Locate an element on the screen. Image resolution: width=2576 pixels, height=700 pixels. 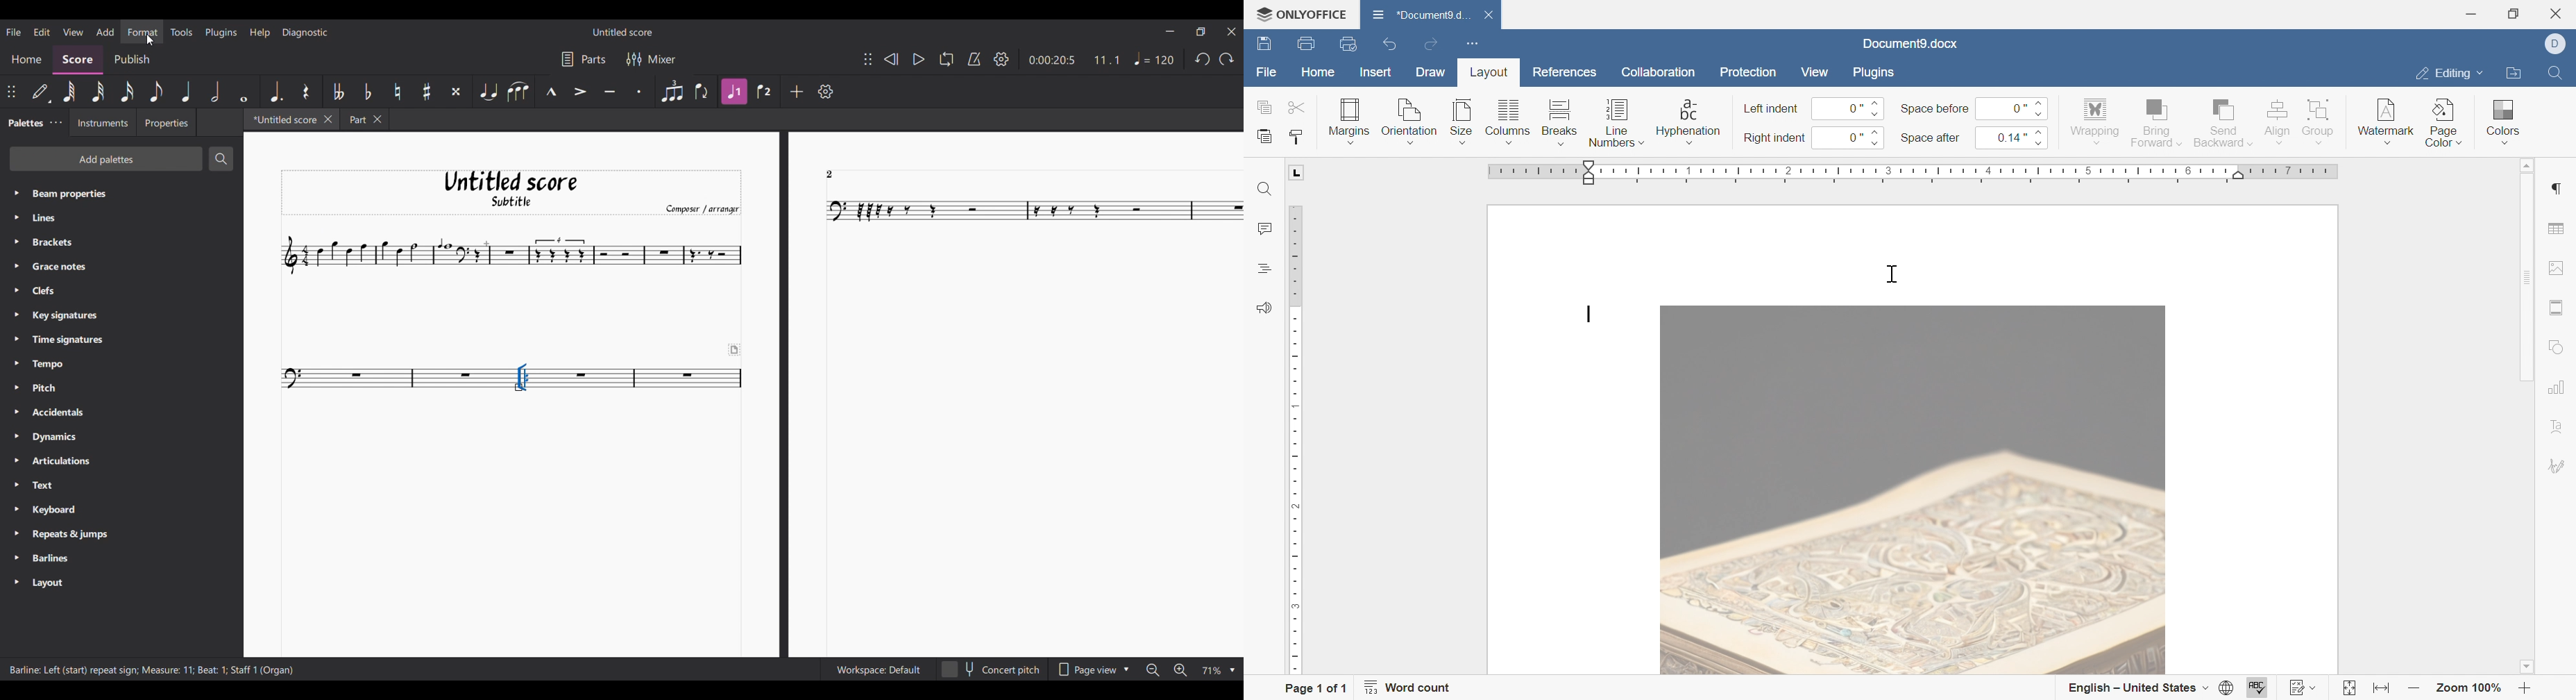
Default is located at coordinates (41, 92).